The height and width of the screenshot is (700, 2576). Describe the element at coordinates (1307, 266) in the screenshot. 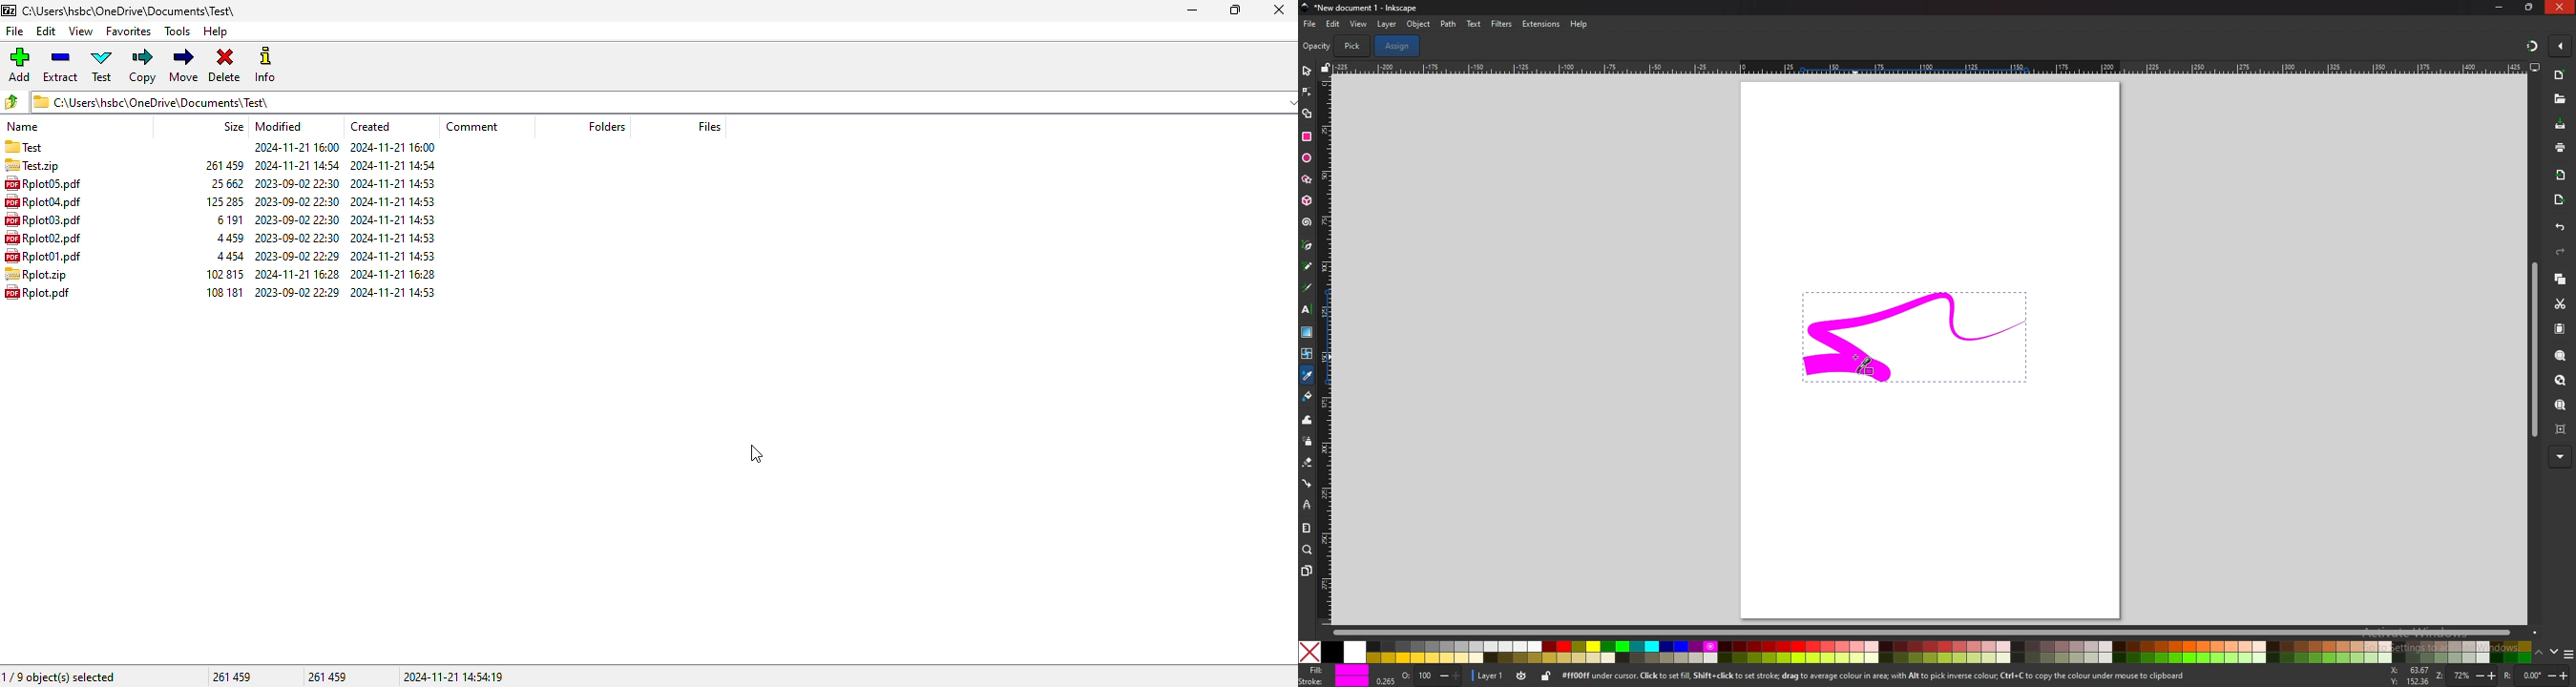

I see `pencil` at that location.